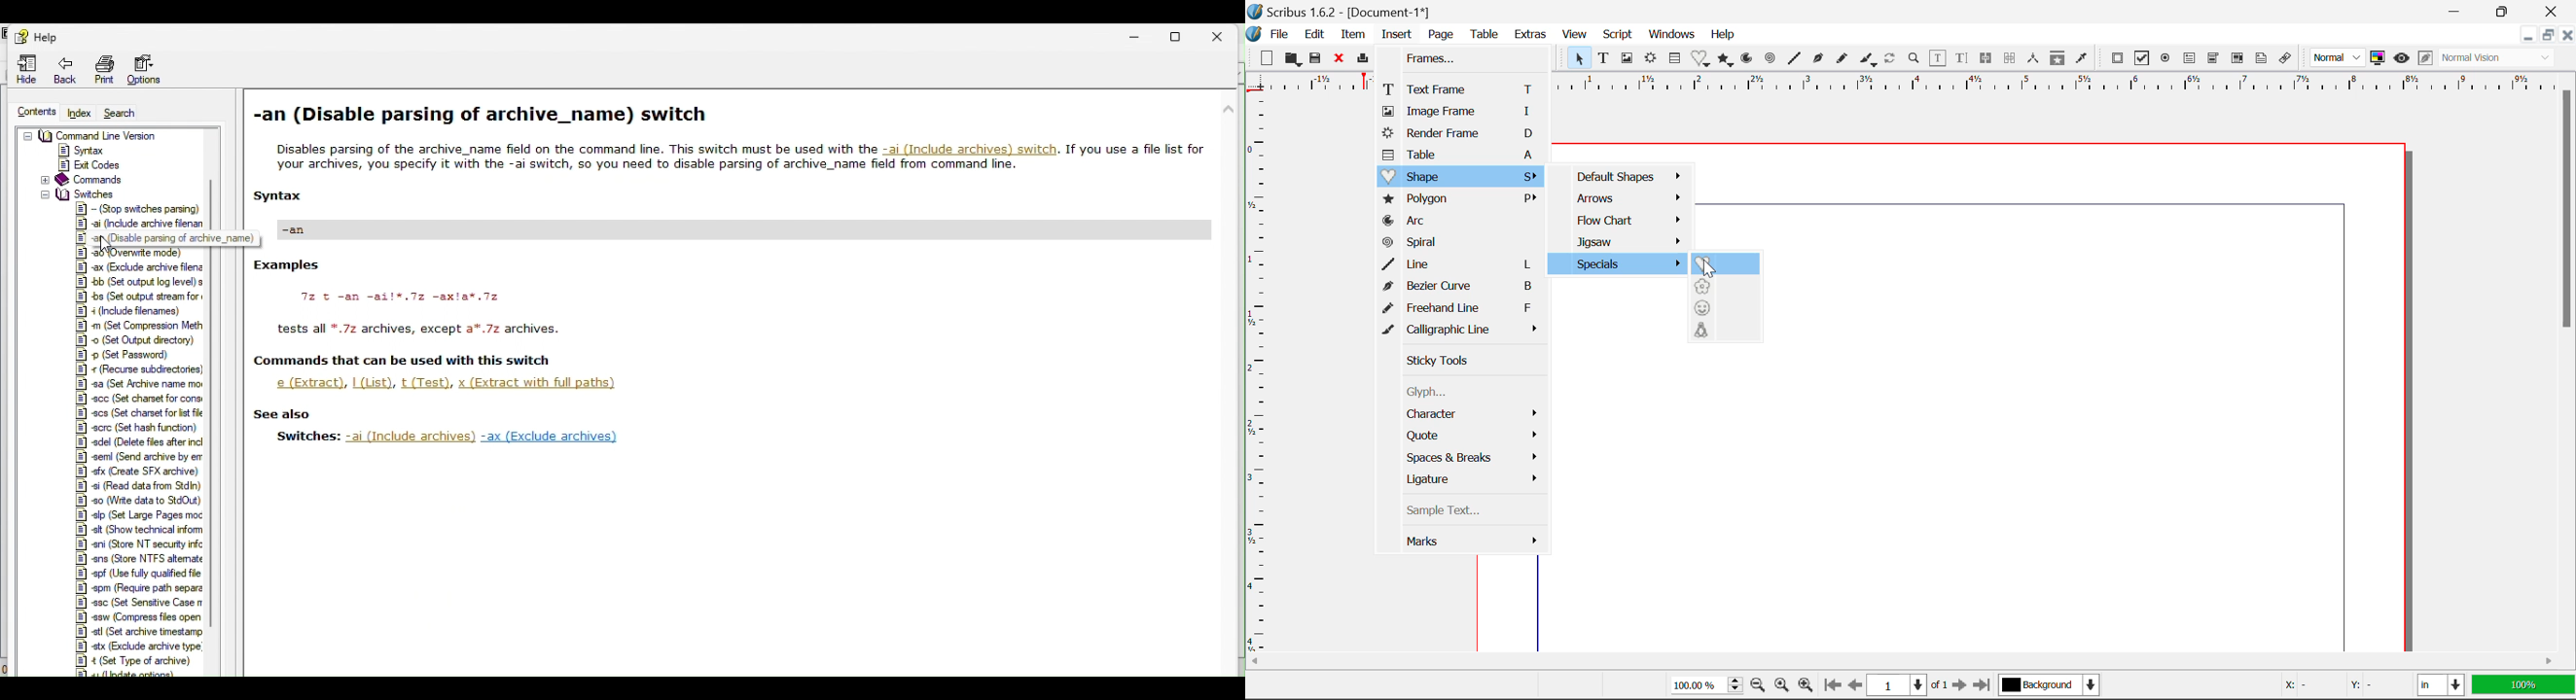 This screenshot has height=700, width=2576. What do you see at coordinates (34, 109) in the screenshot?
I see `Contents` at bounding box center [34, 109].